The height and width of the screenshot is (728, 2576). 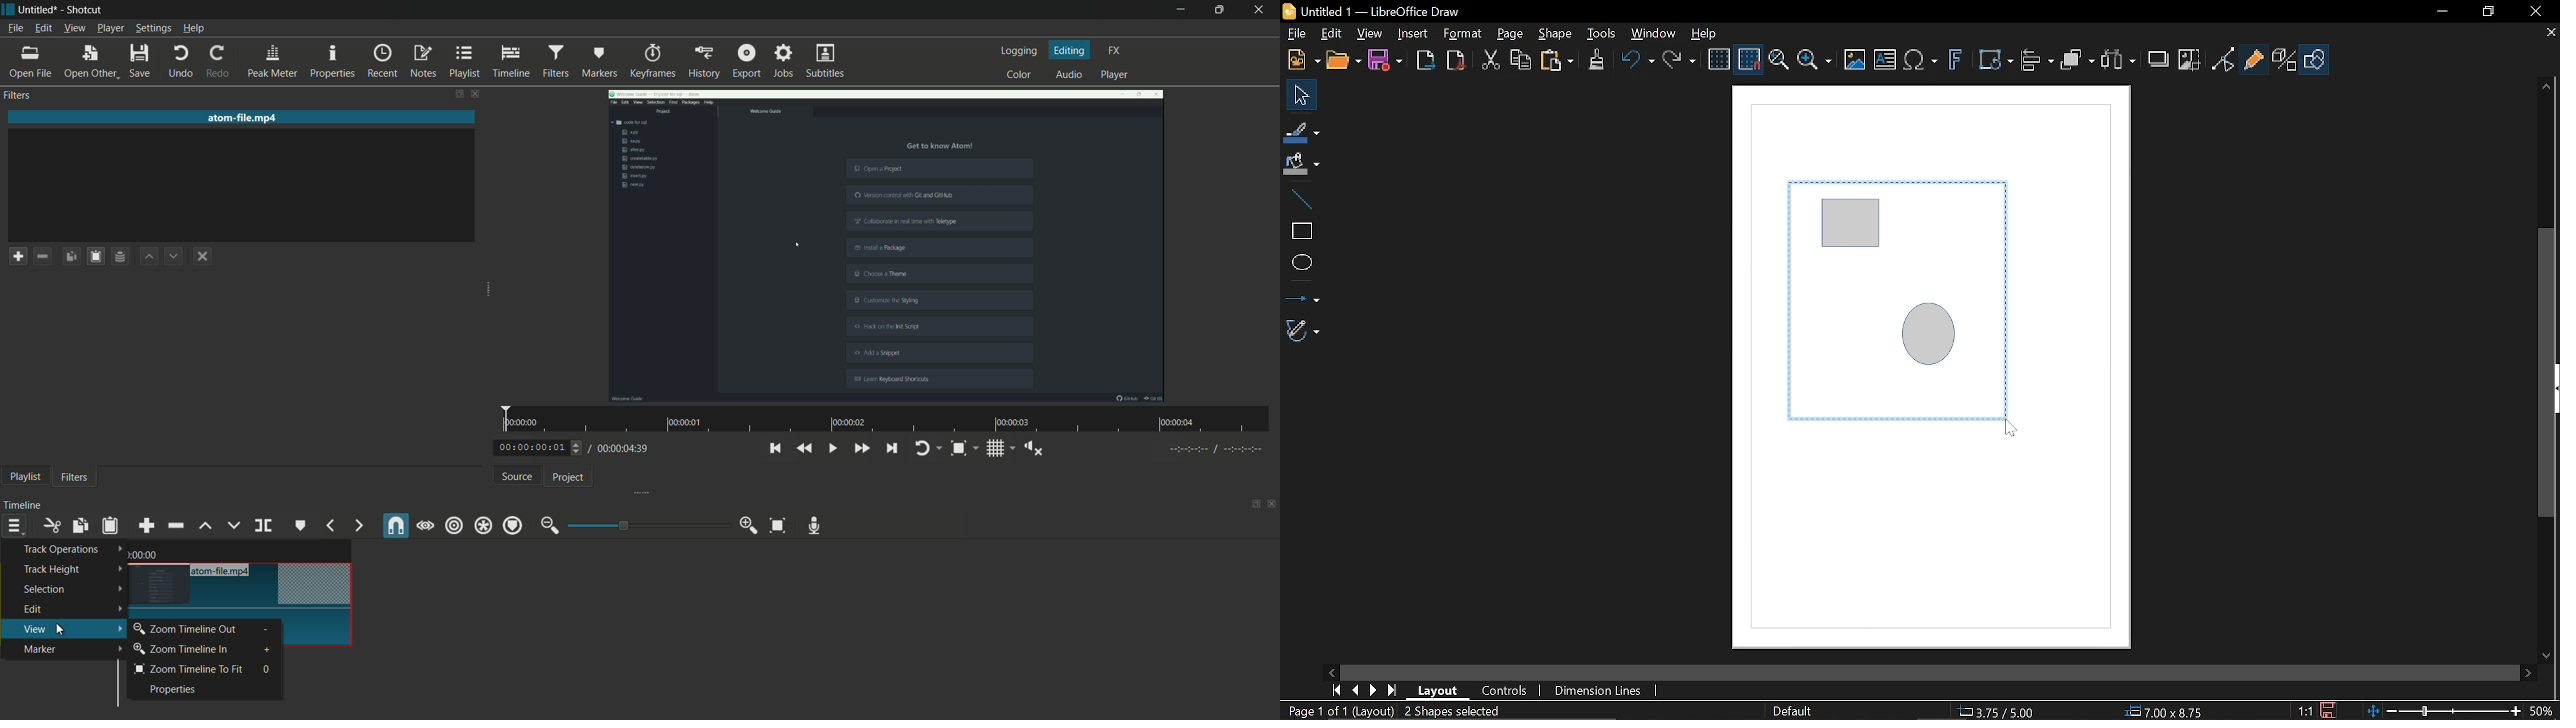 What do you see at coordinates (1638, 61) in the screenshot?
I see `Undo` at bounding box center [1638, 61].